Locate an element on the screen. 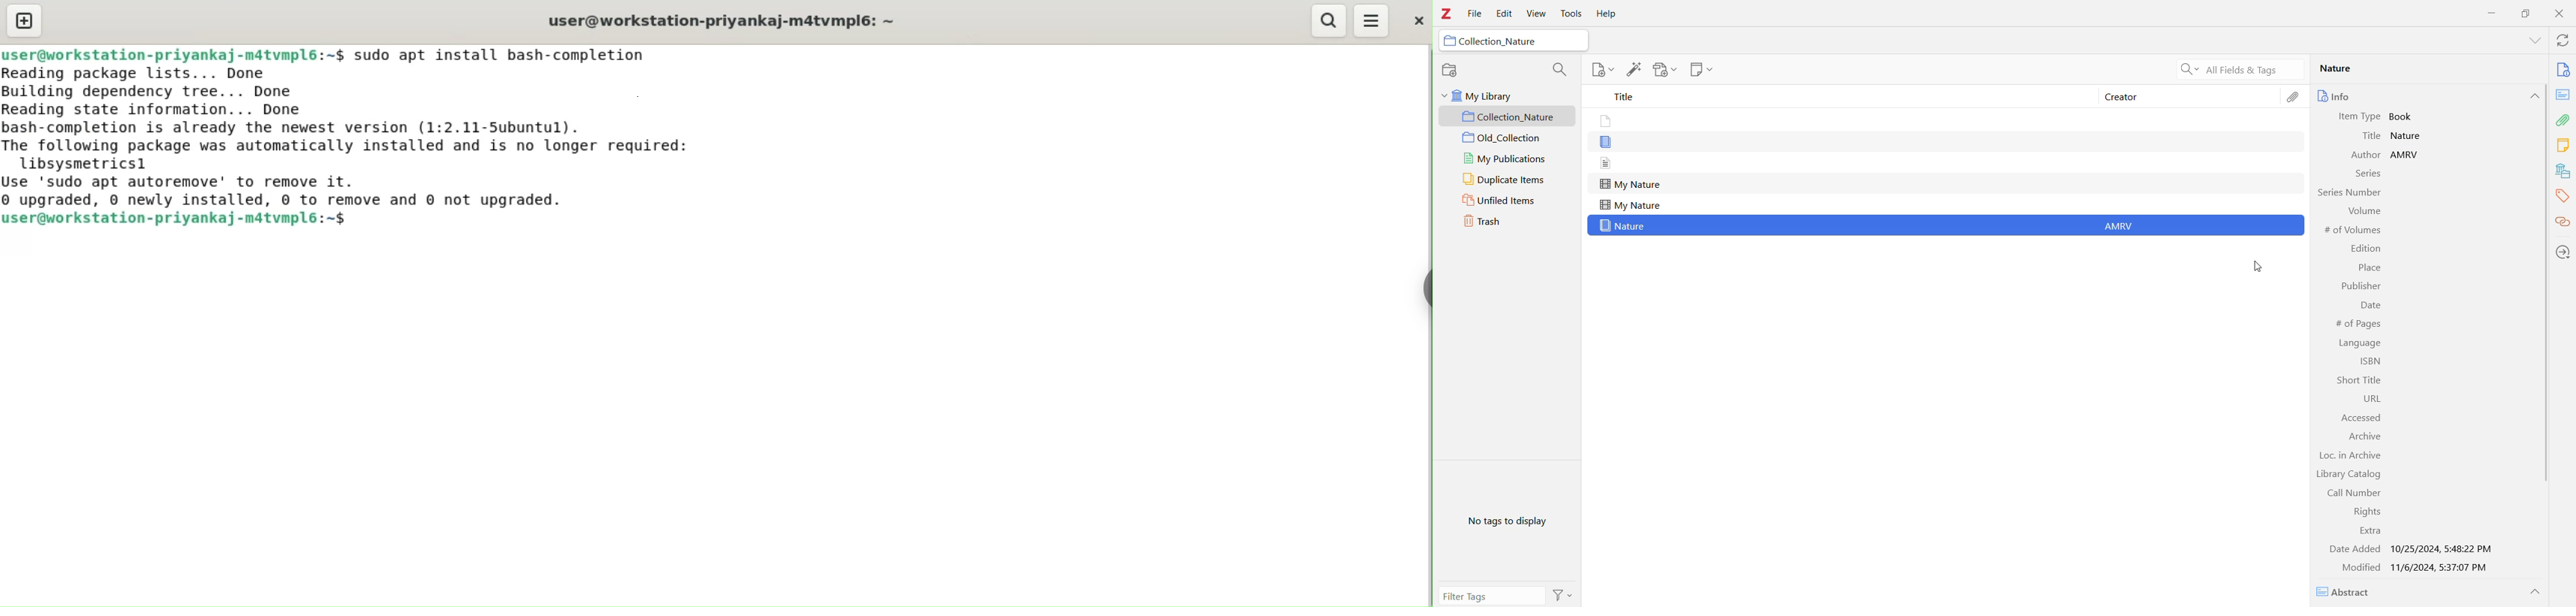  Title is located at coordinates (1838, 96).